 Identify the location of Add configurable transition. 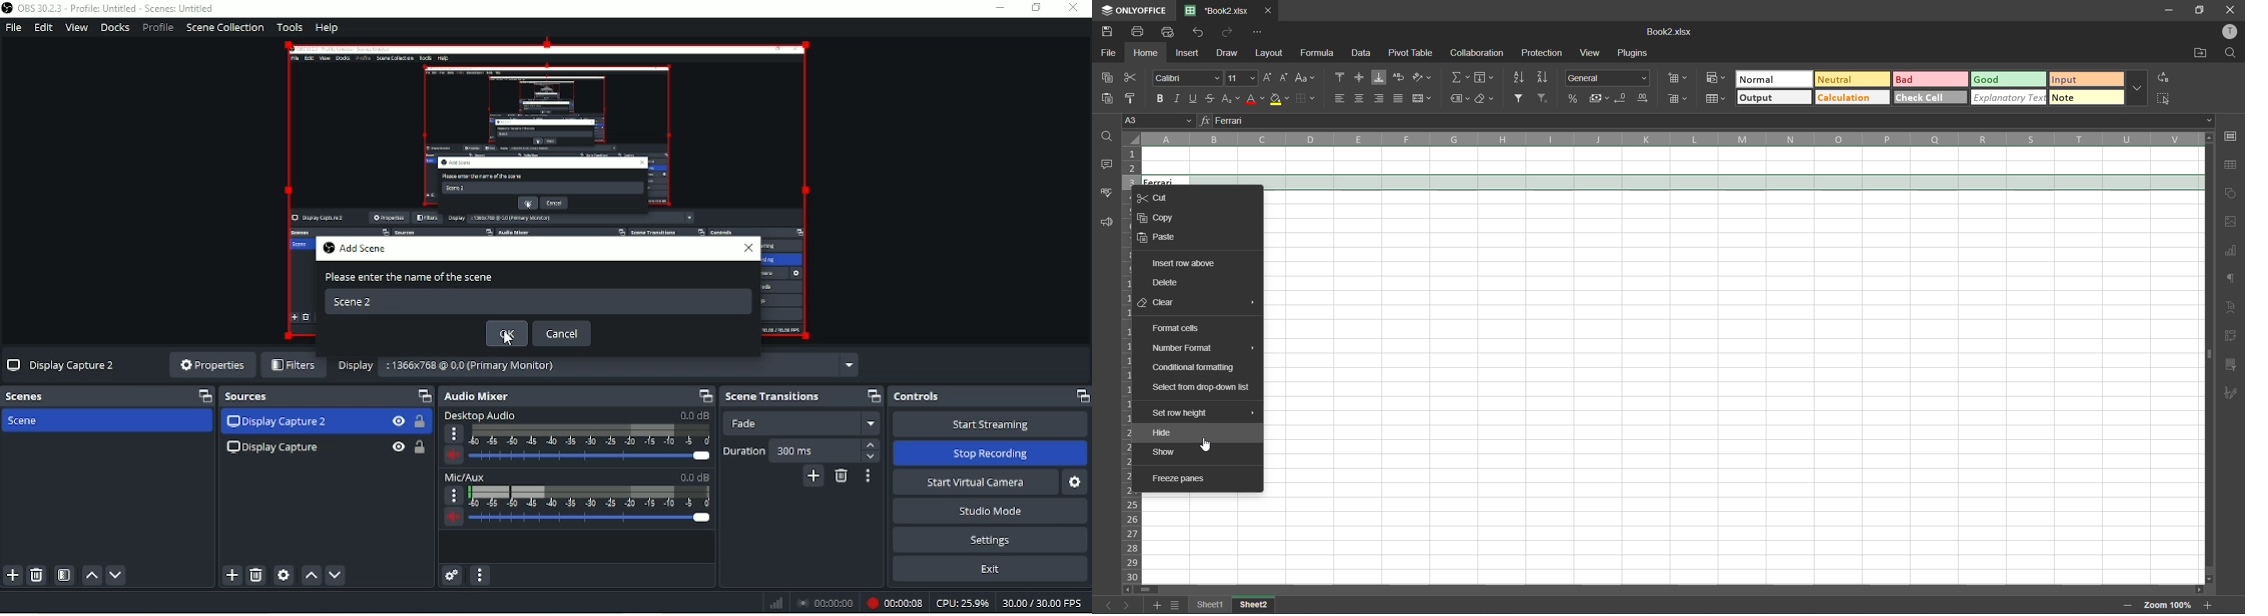
(812, 477).